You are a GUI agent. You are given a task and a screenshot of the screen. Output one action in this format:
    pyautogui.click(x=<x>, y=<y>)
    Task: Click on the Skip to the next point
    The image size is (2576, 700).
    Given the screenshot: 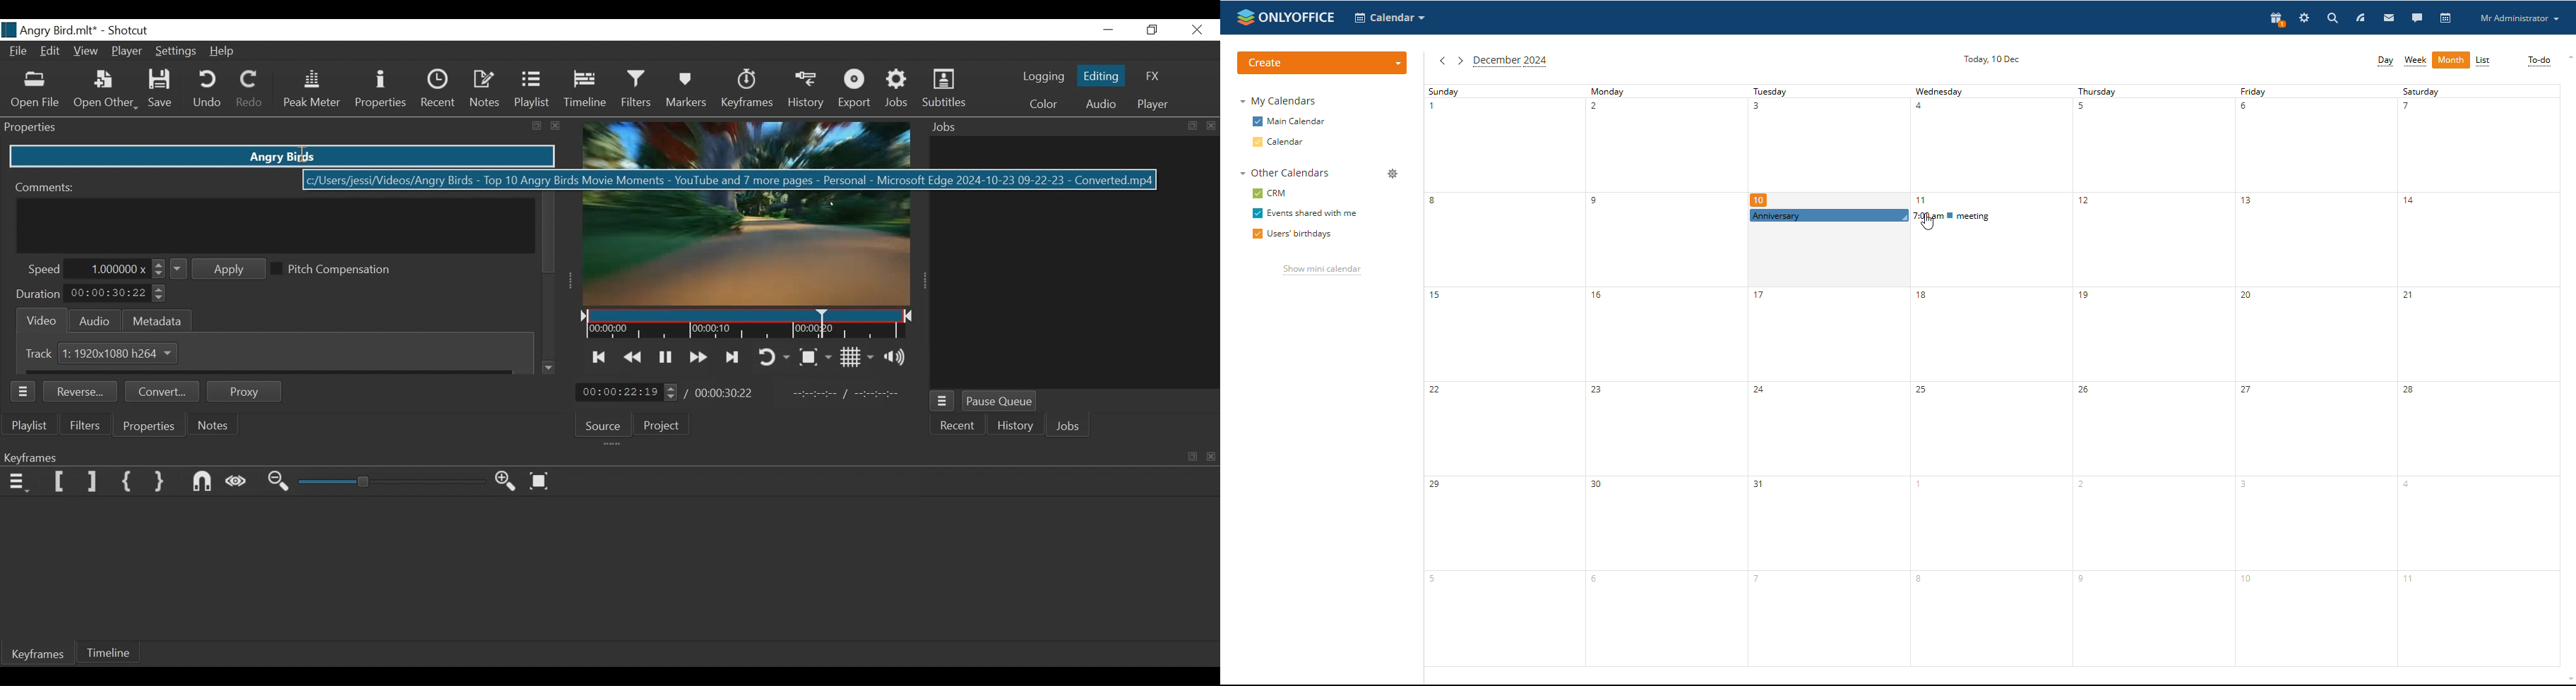 What is the action you would take?
    pyautogui.click(x=600, y=357)
    